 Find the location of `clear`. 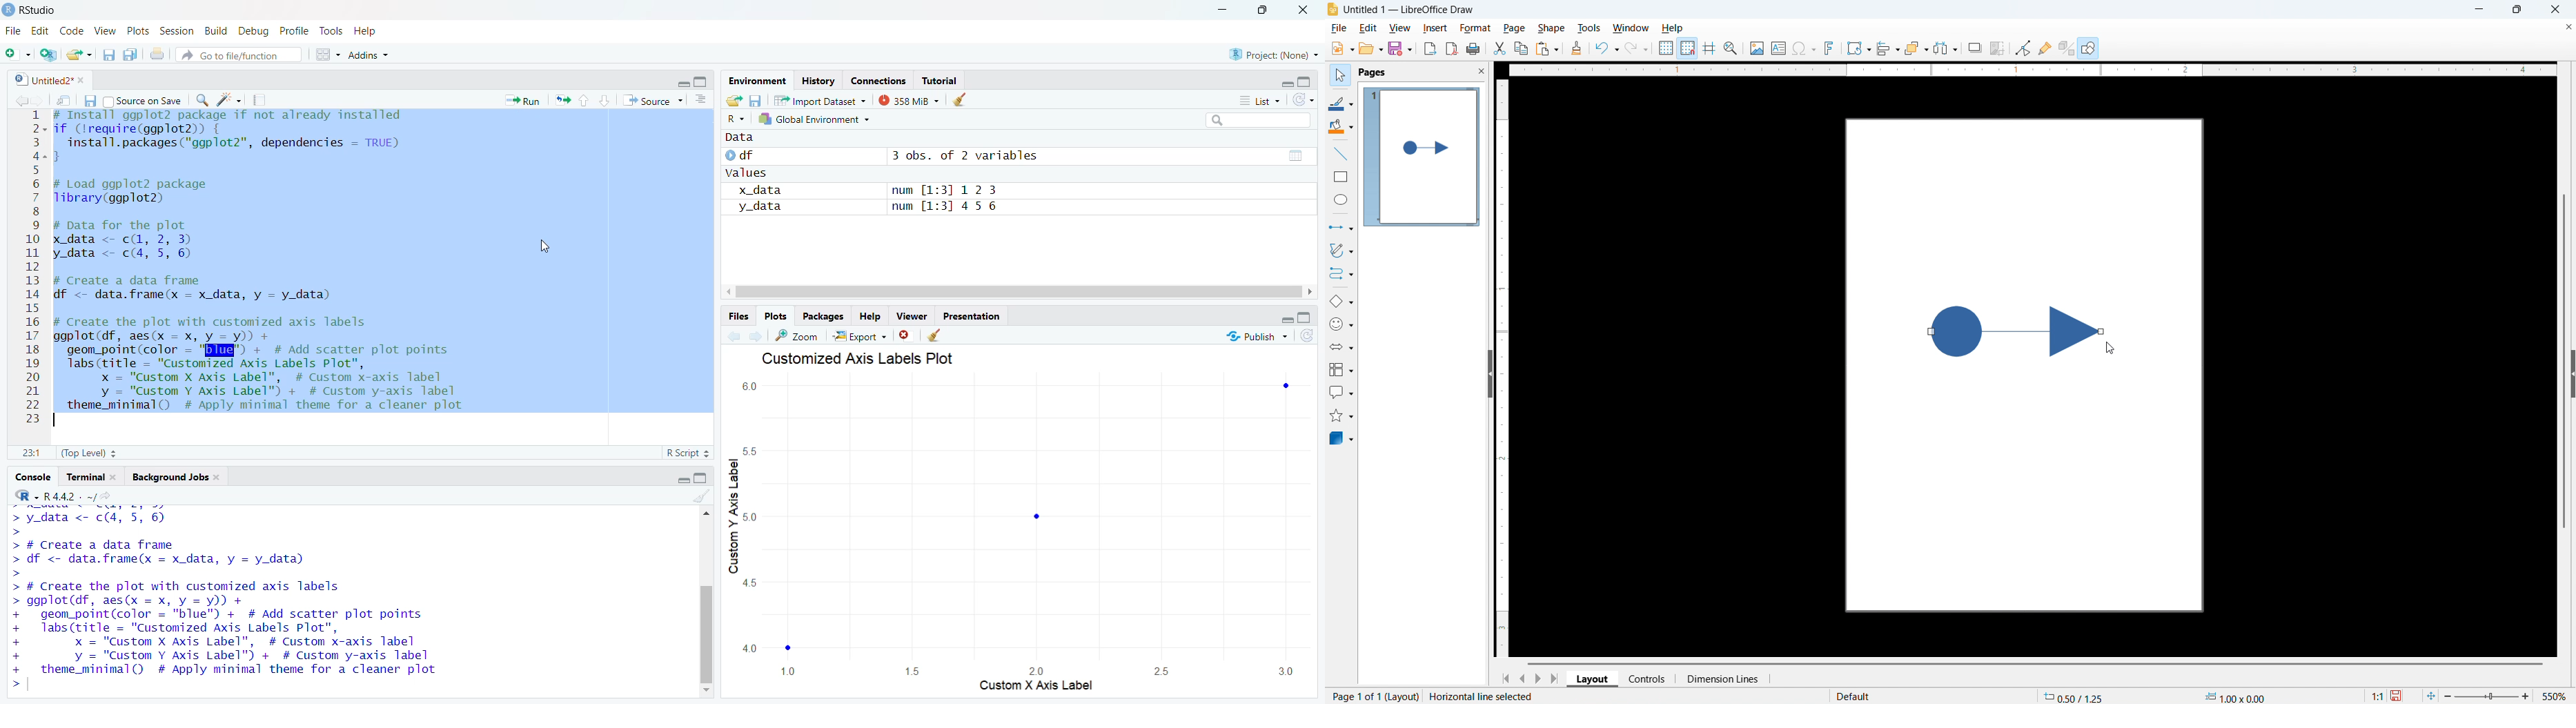

clear is located at coordinates (702, 500).